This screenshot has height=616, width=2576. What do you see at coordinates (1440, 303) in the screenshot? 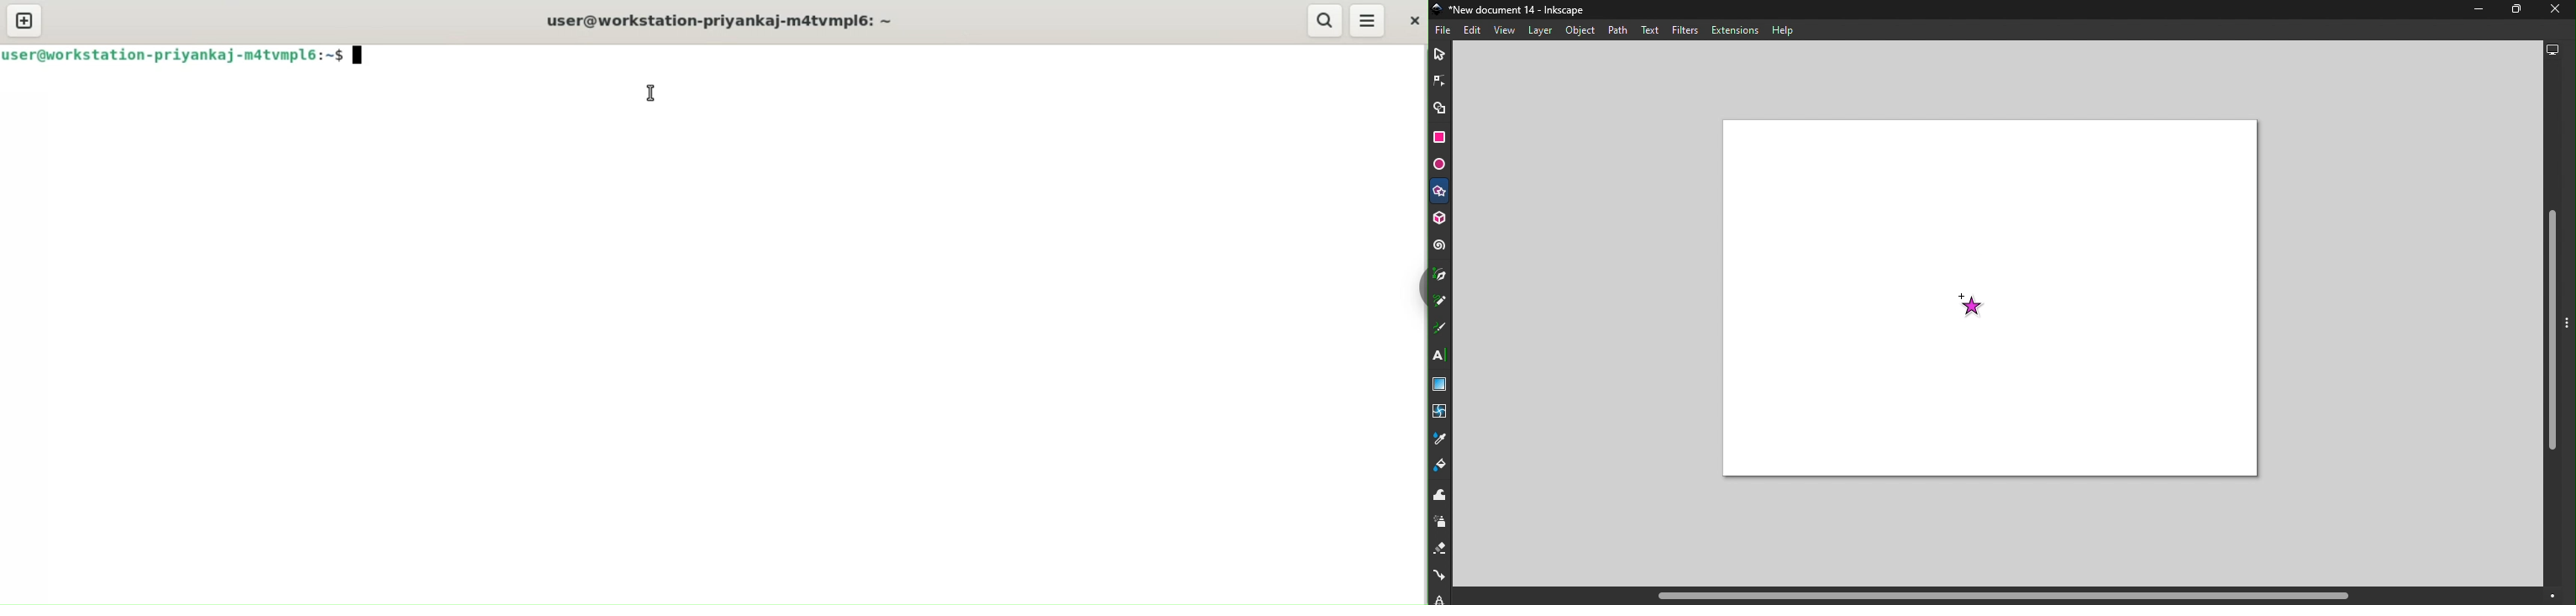
I see `Pencil tool` at bounding box center [1440, 303].